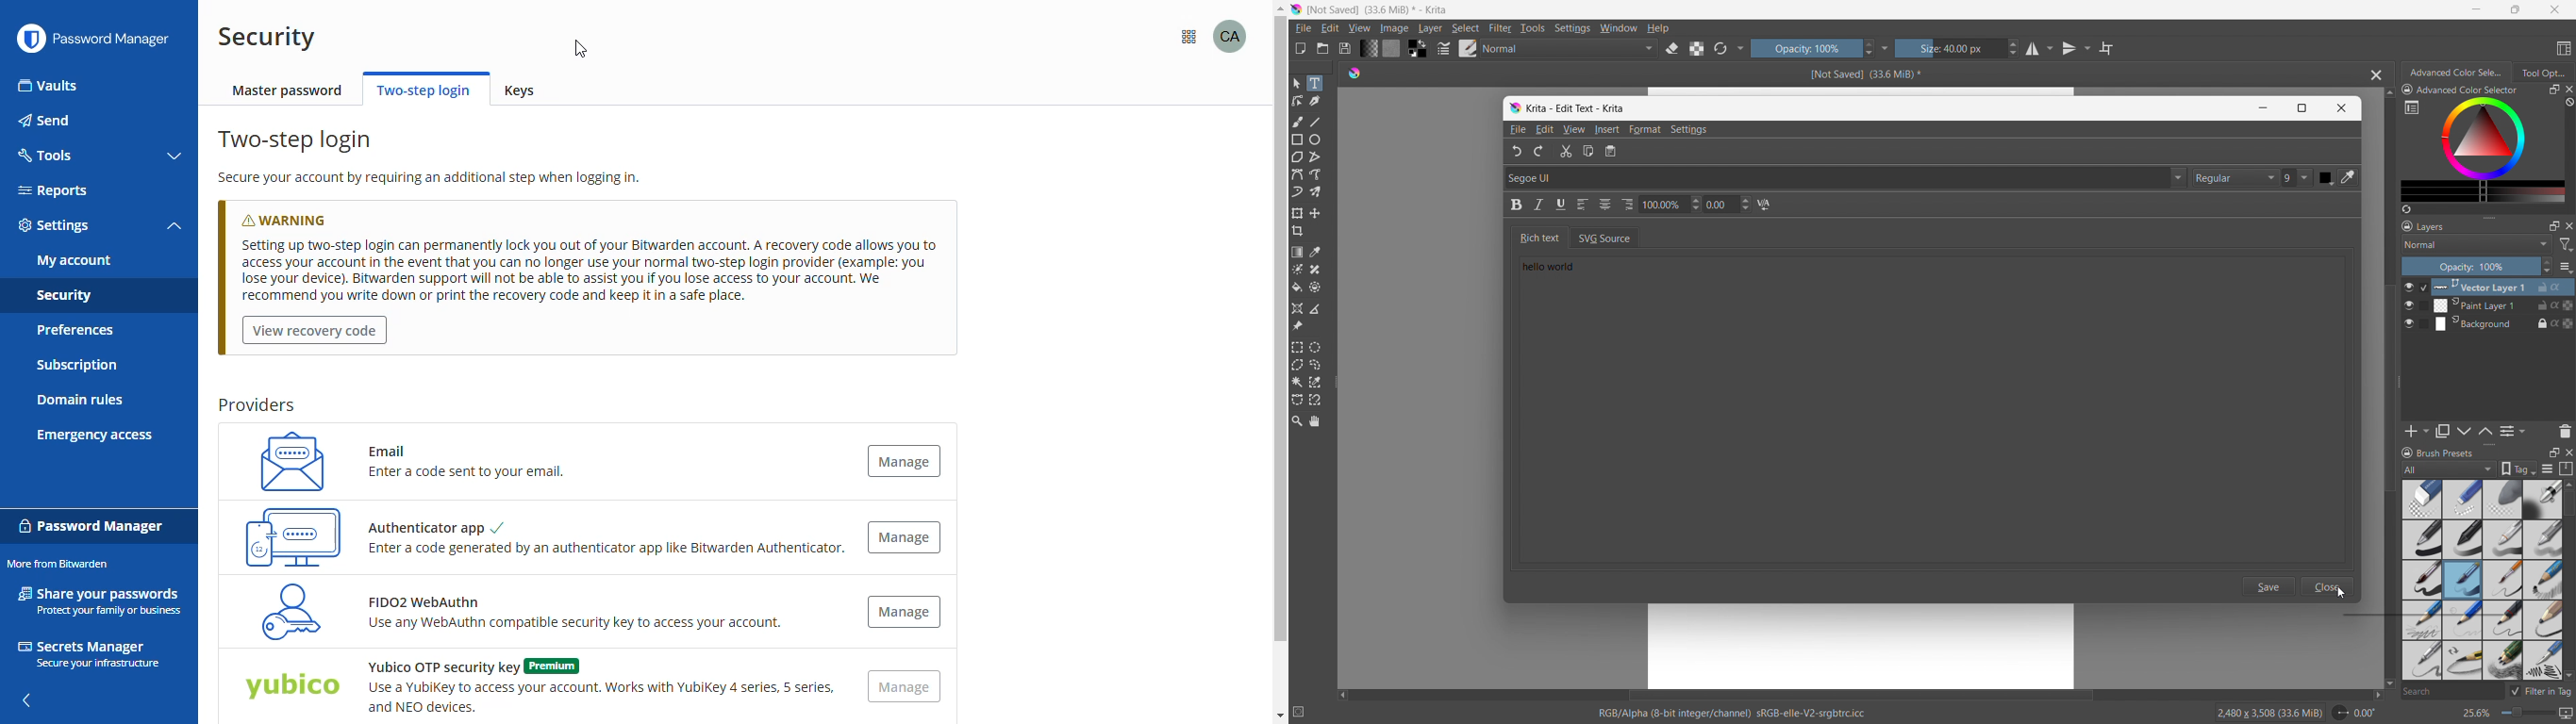 The width and height of the screenshot is (2576, 728). I want to click on edit shapes tool, so click(1298, 101).